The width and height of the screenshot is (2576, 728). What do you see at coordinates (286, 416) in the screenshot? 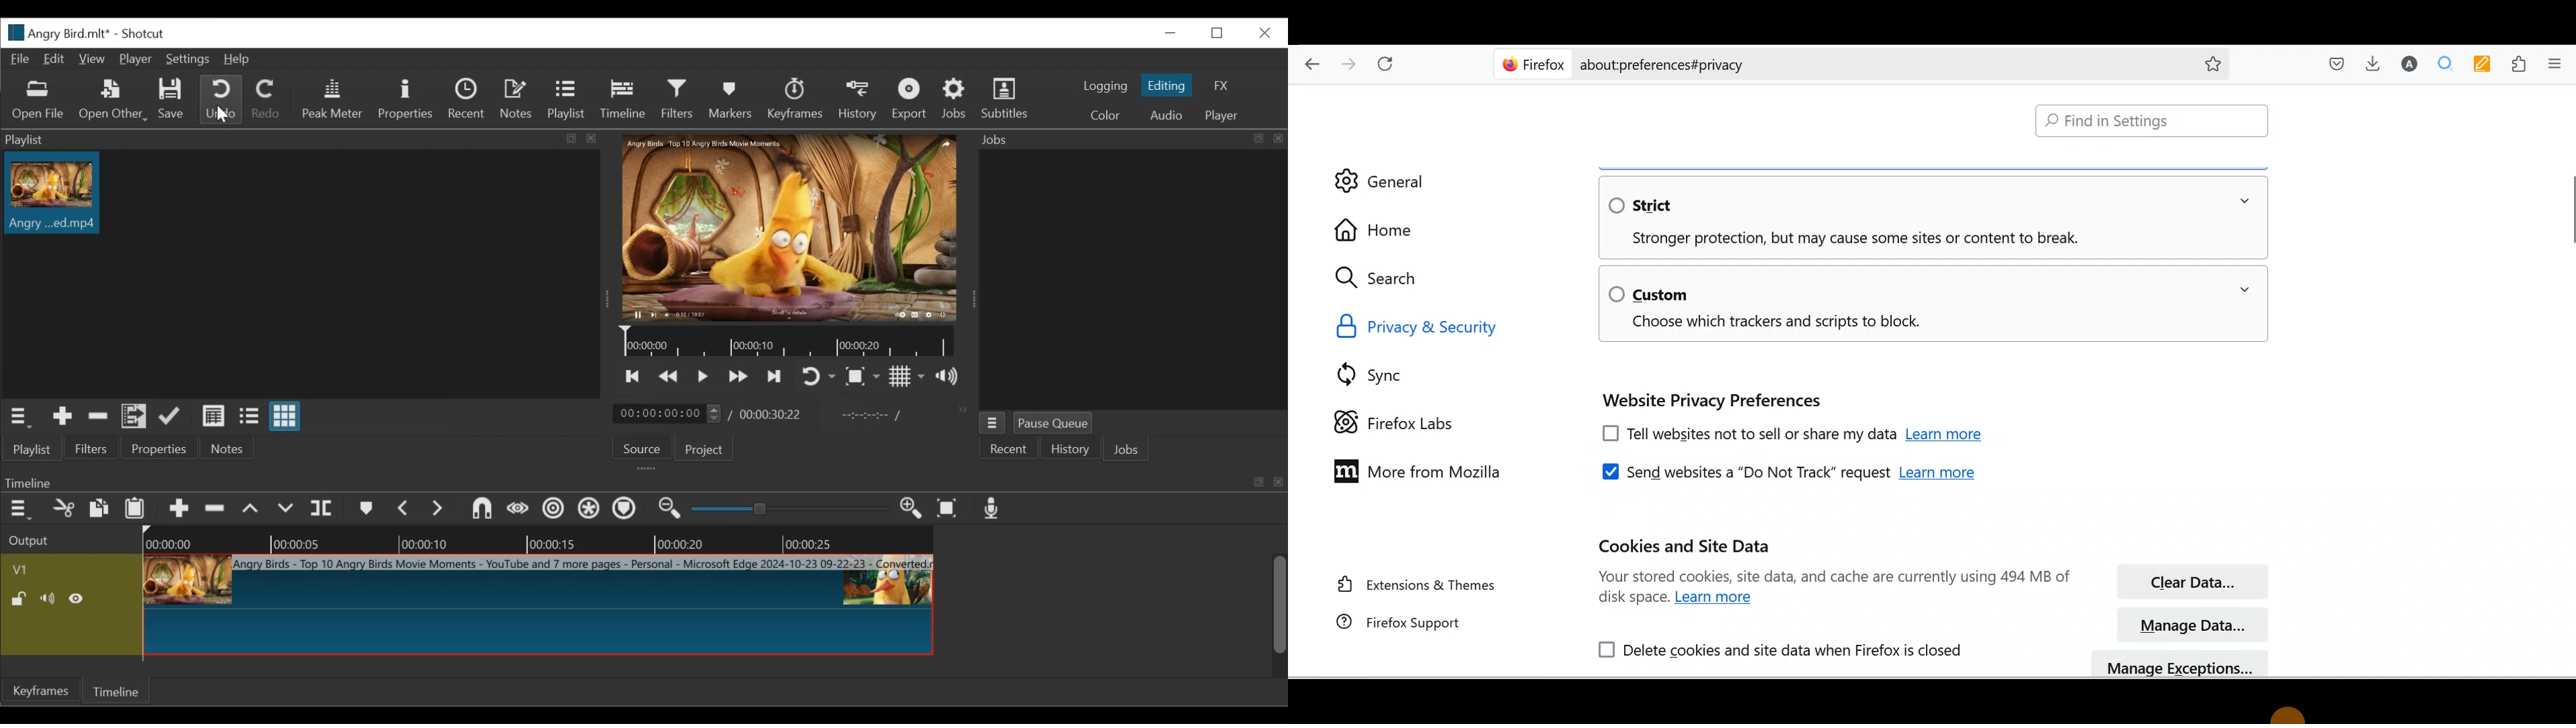
I see `View as icon` at bounding box center [286, 416].